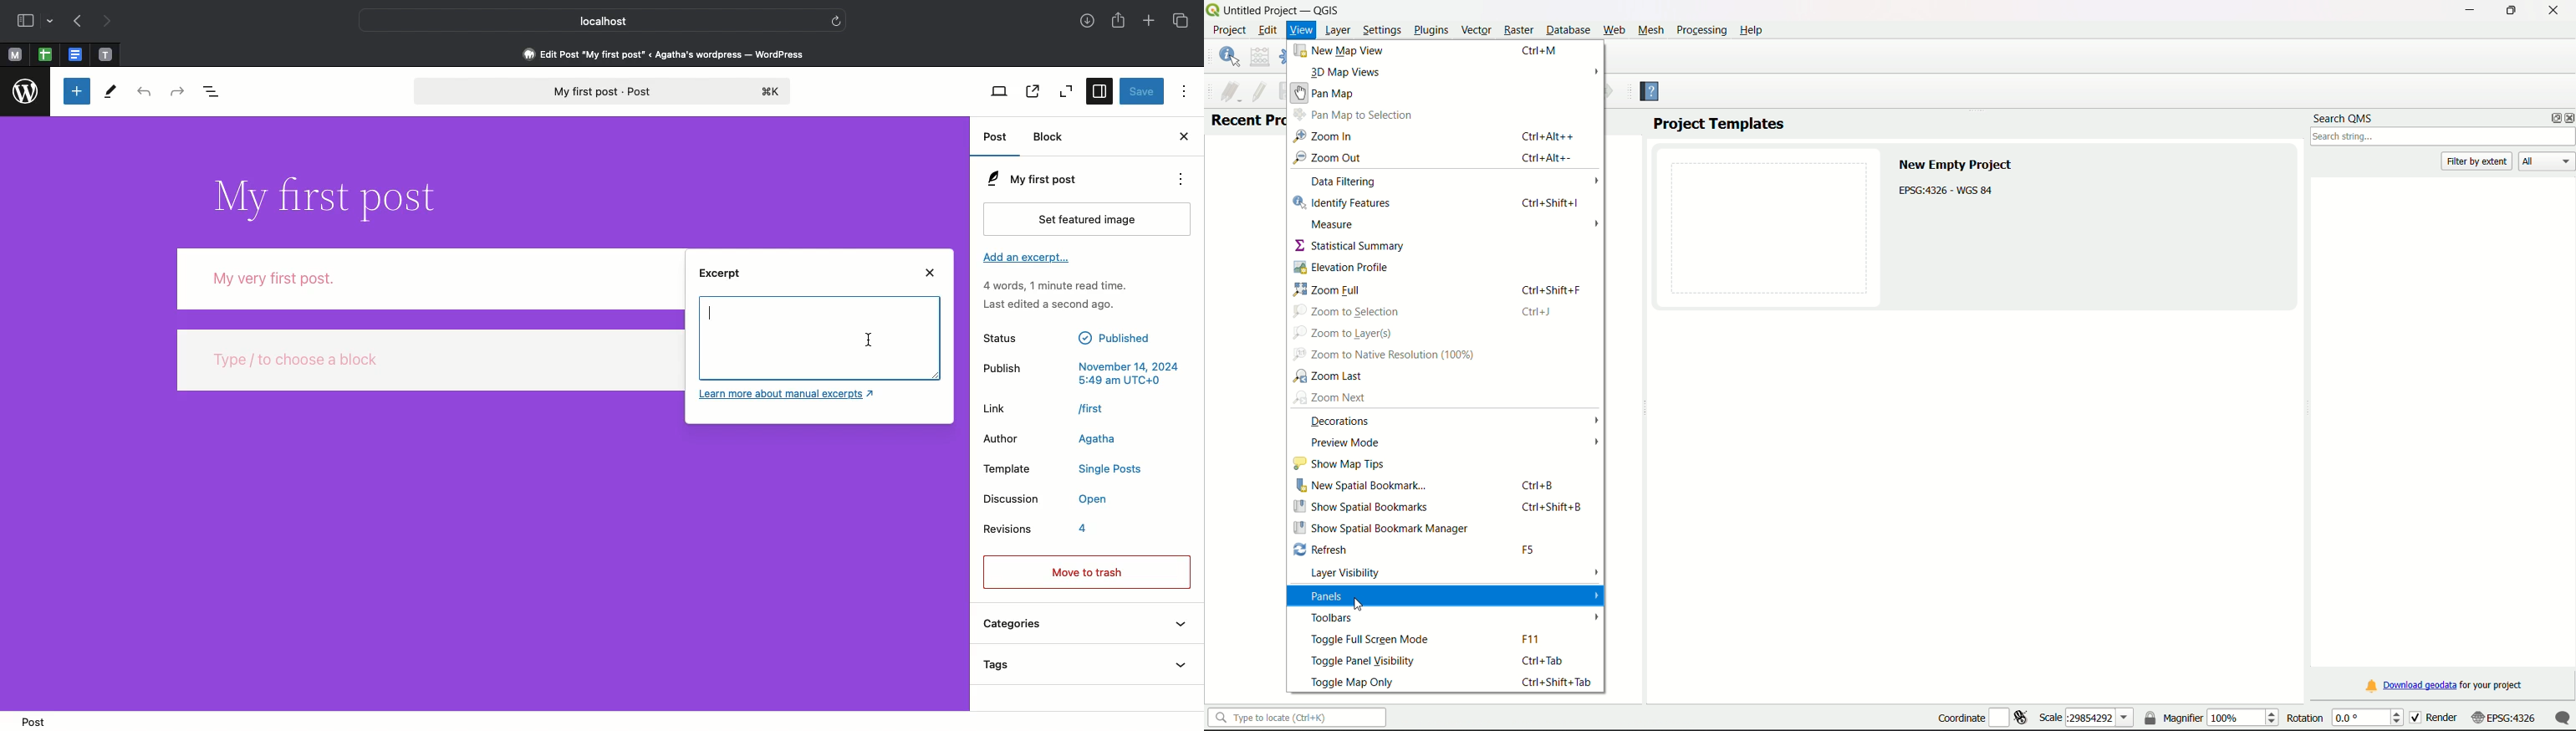 The width and height of the screenshot is (2576, 756). What do you see at coordinates (111, 20) in the screenshot?
I see `Next page` at bounding box center [111, 20].